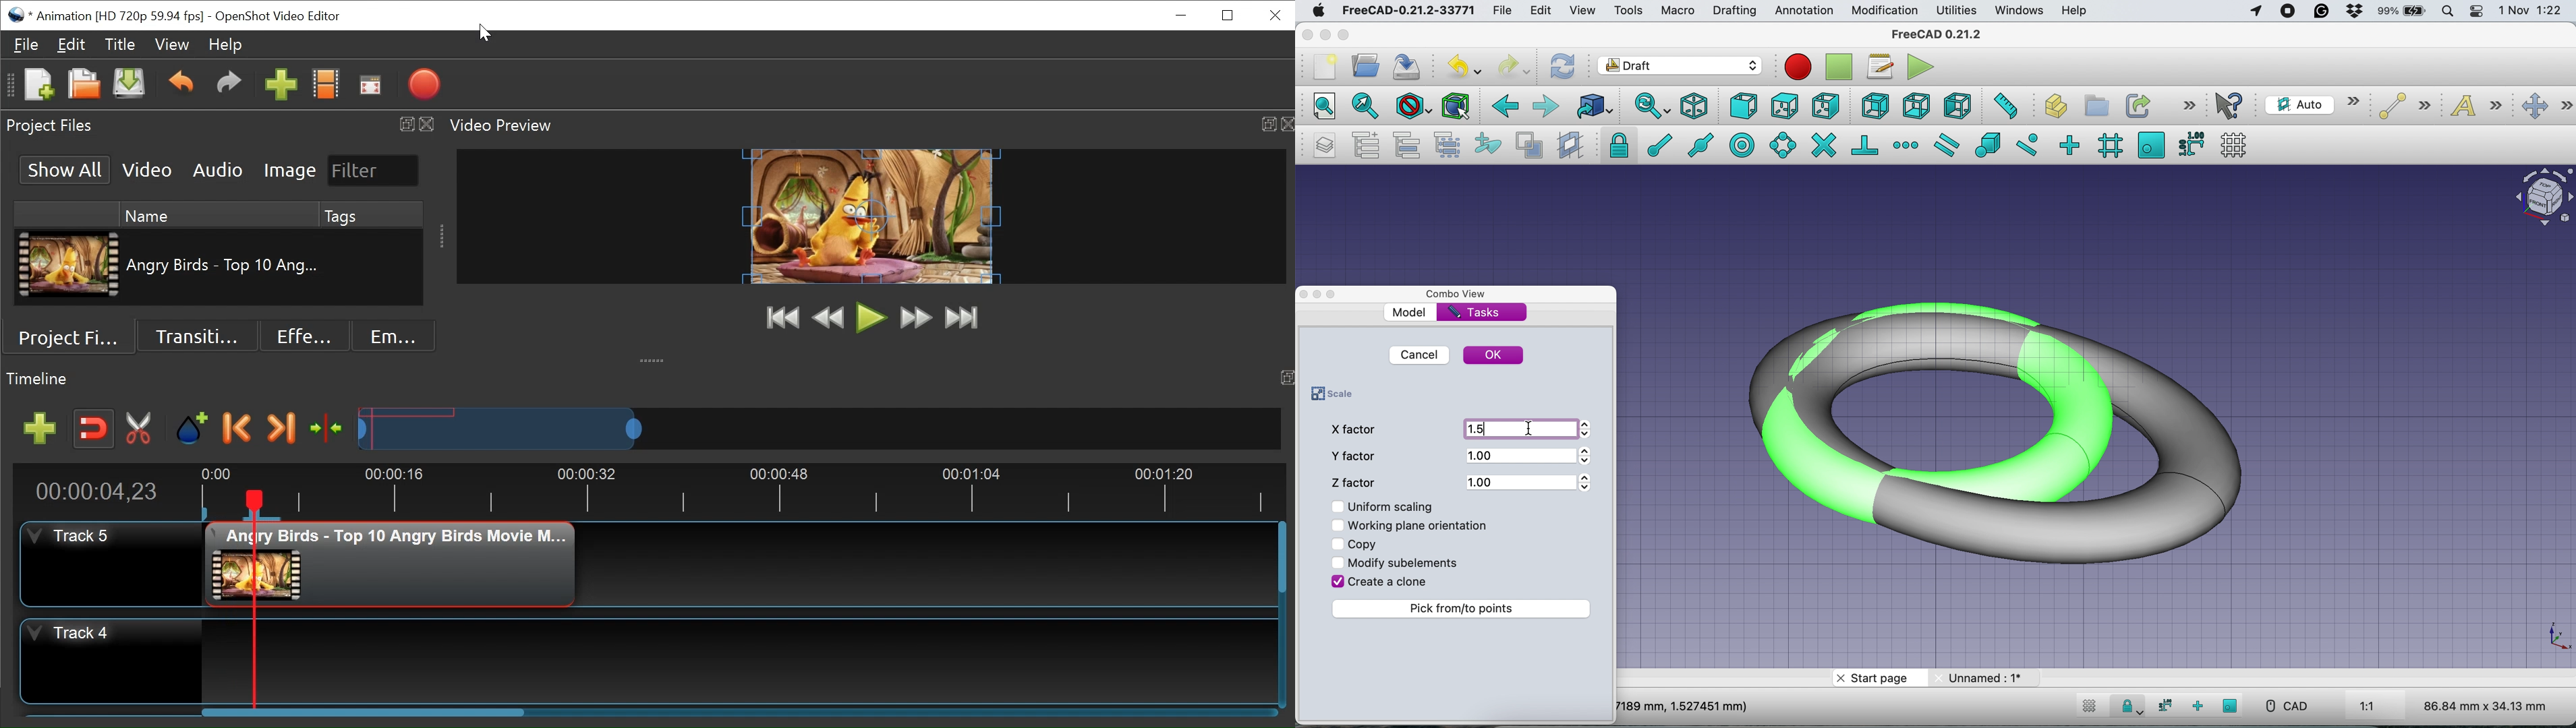 The width and height of the screenshot is (2576, 728). Describe the element at coordinates (2547, 107) in the screenshot. I see `move` at that location.